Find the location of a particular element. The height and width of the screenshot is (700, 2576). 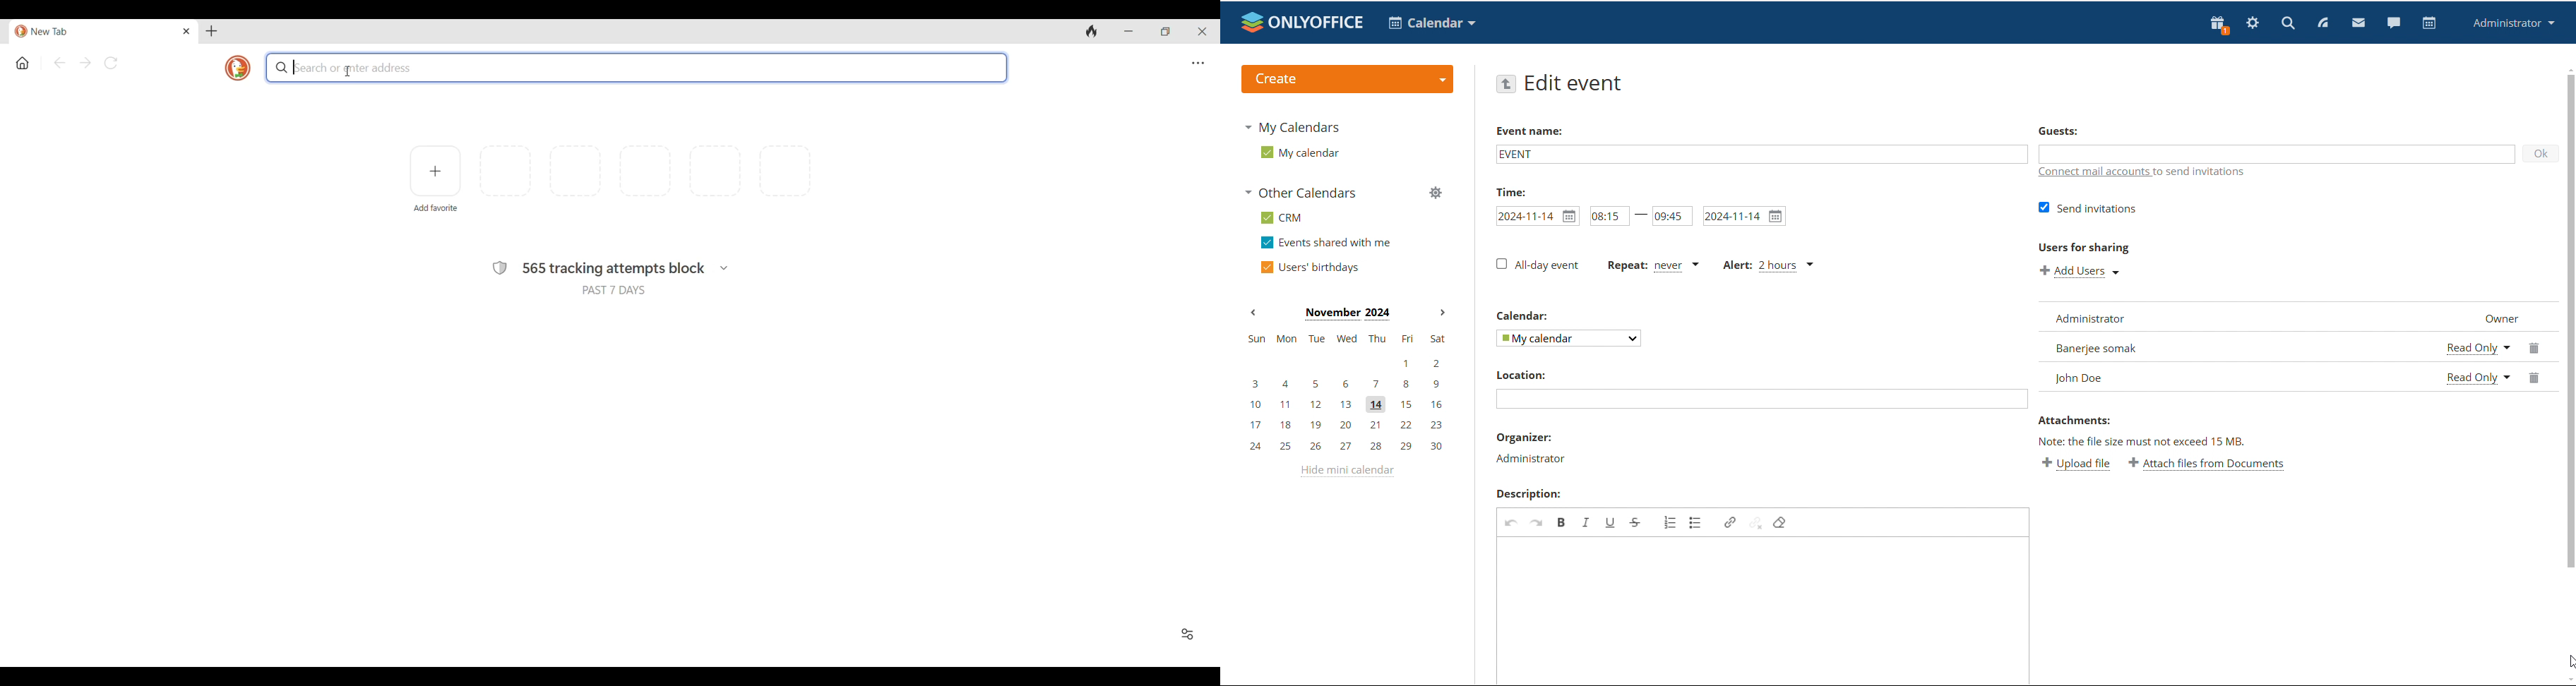

Users for sharing is located at coordinates (2084, 248).